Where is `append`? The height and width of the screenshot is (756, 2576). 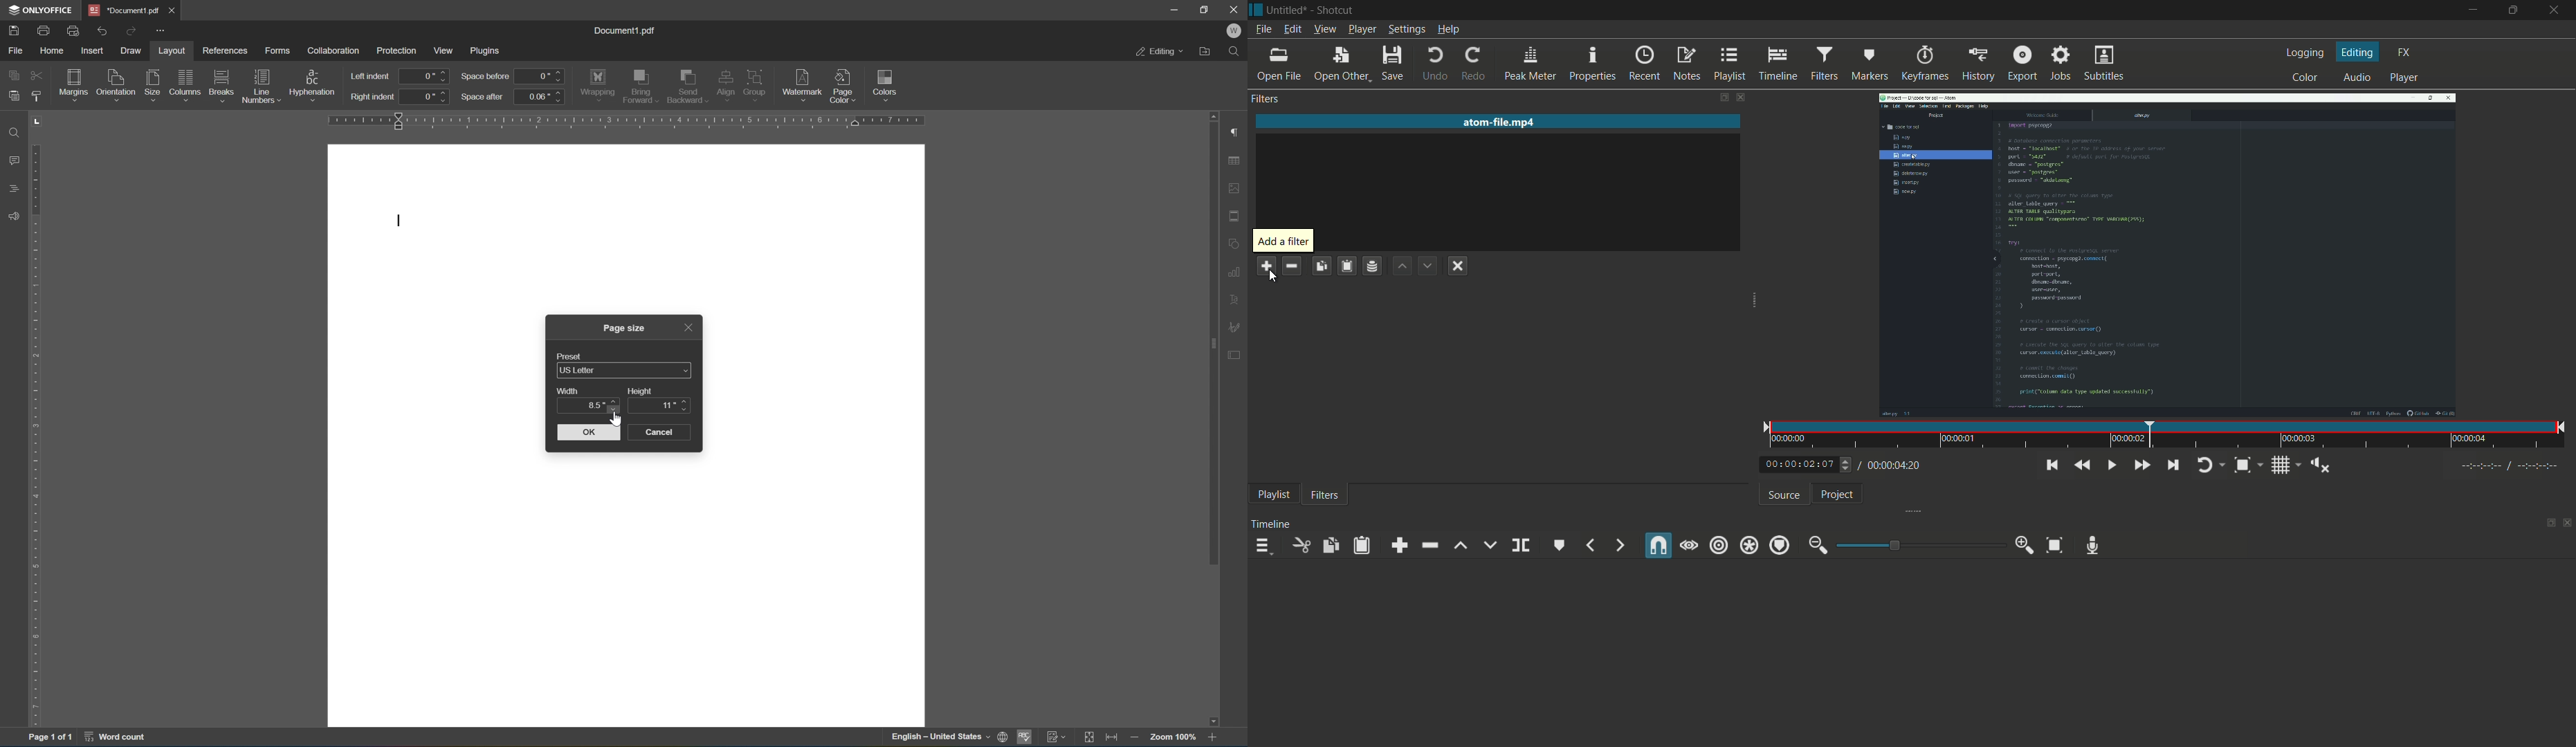
append is located at coordinates (1398, 545).